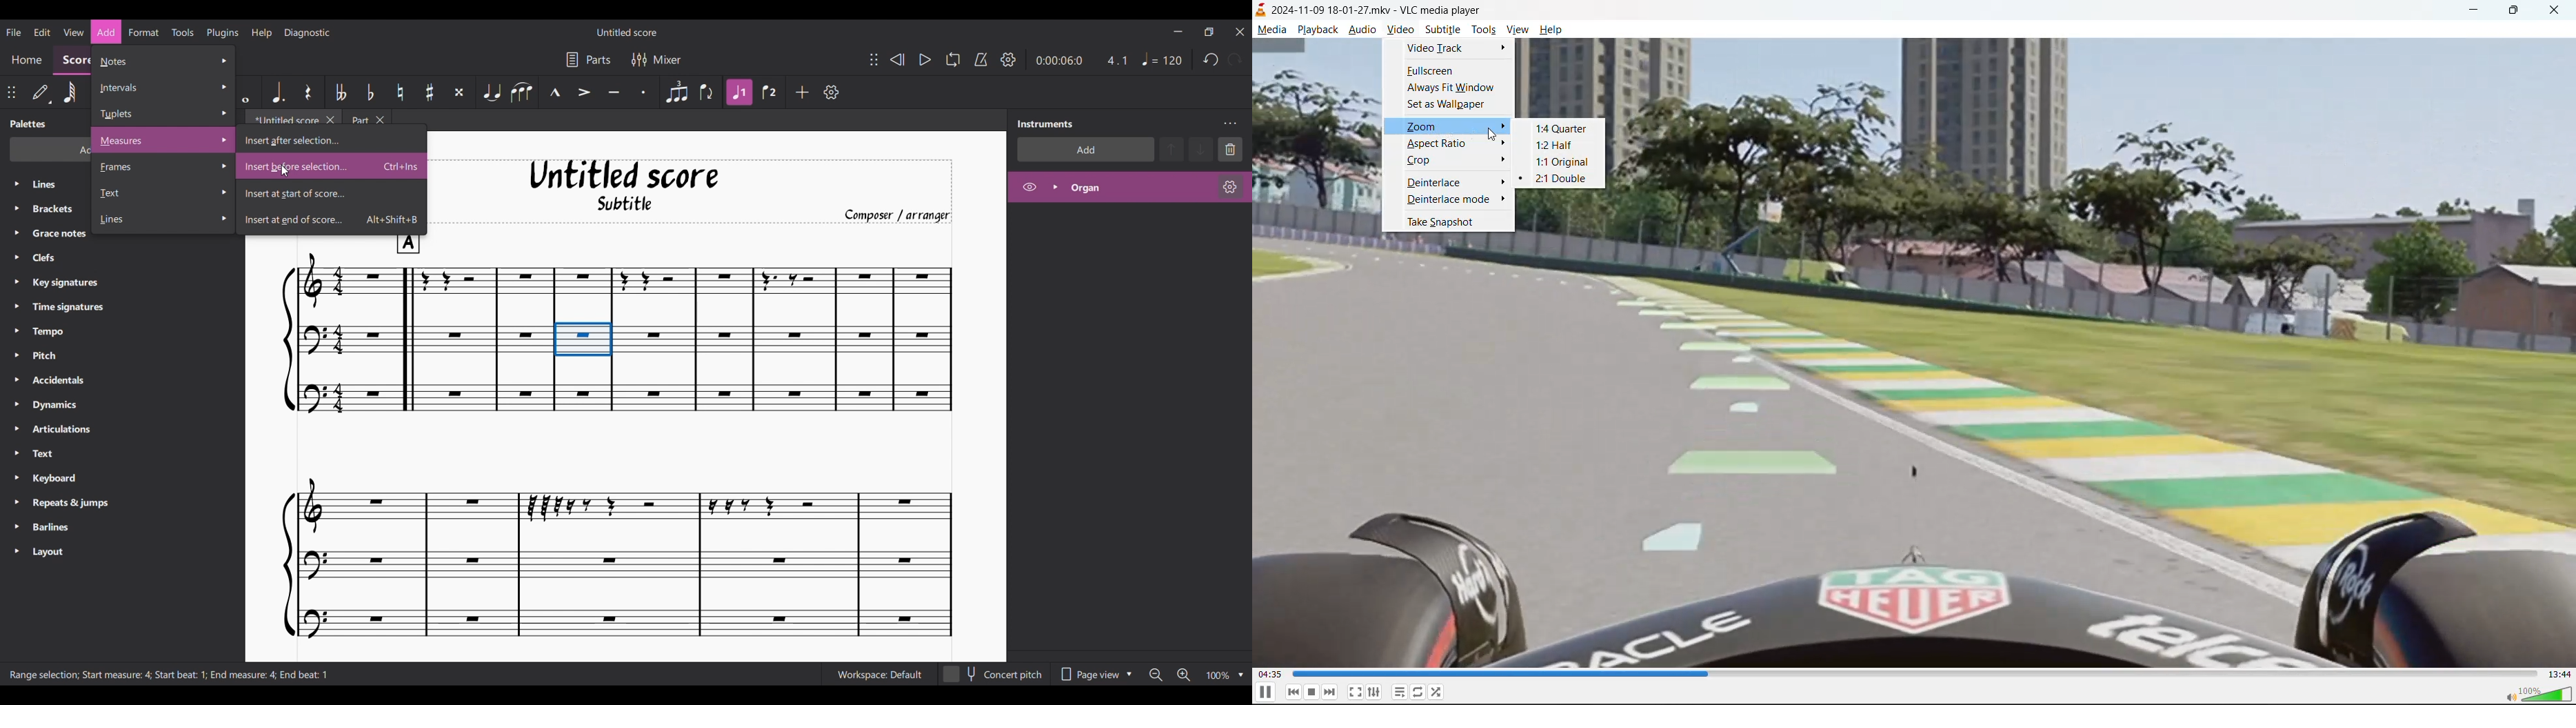  I want to click on Tuplet, so click(677, 93).